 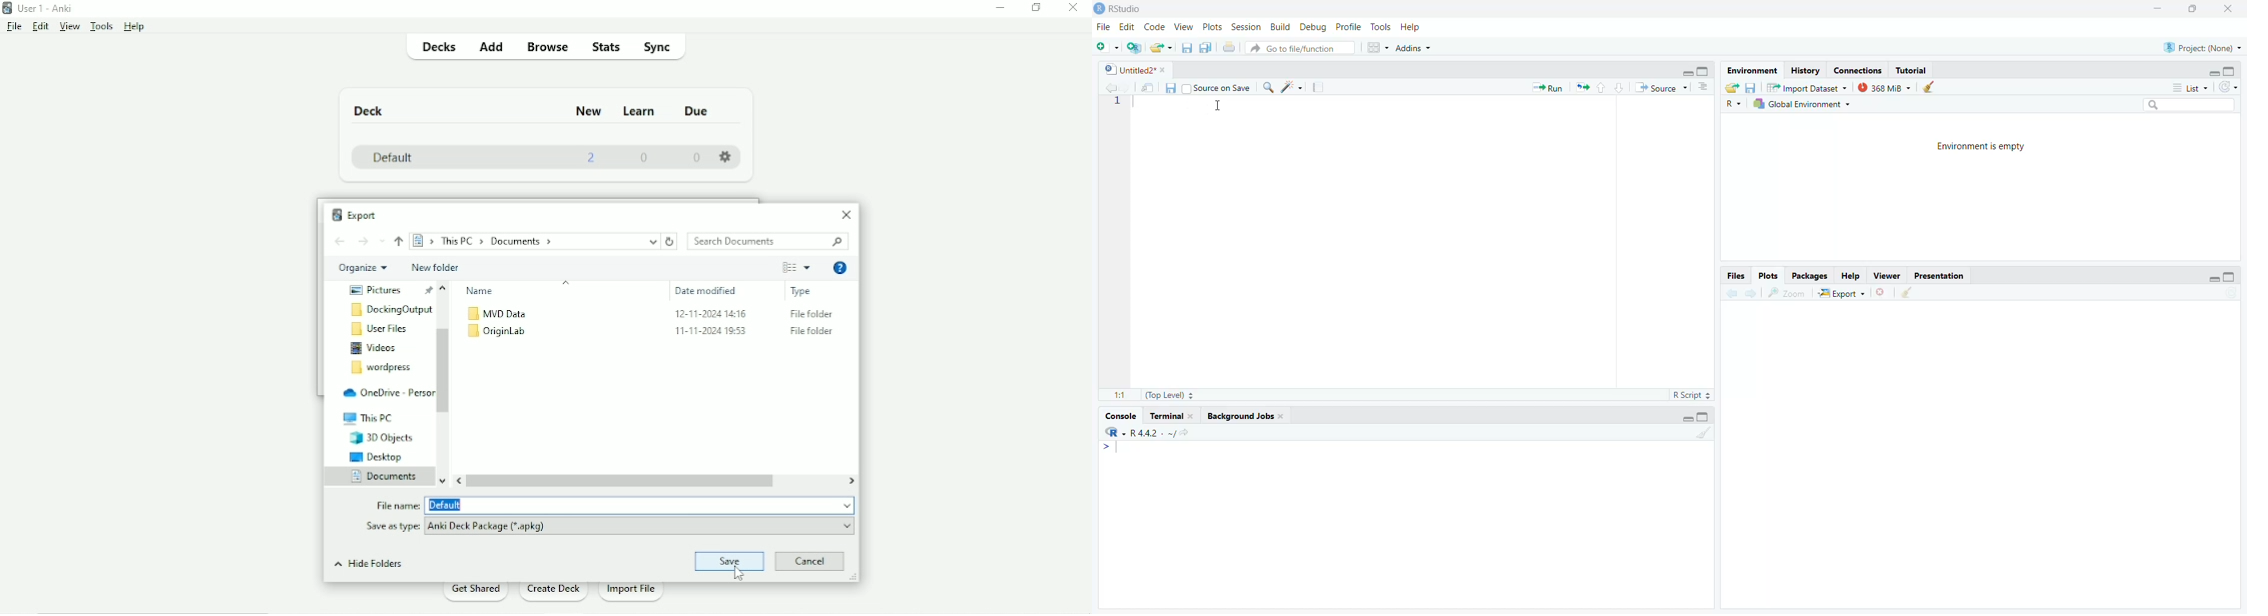 I want to click on Code, so click(x=1155, y=27).